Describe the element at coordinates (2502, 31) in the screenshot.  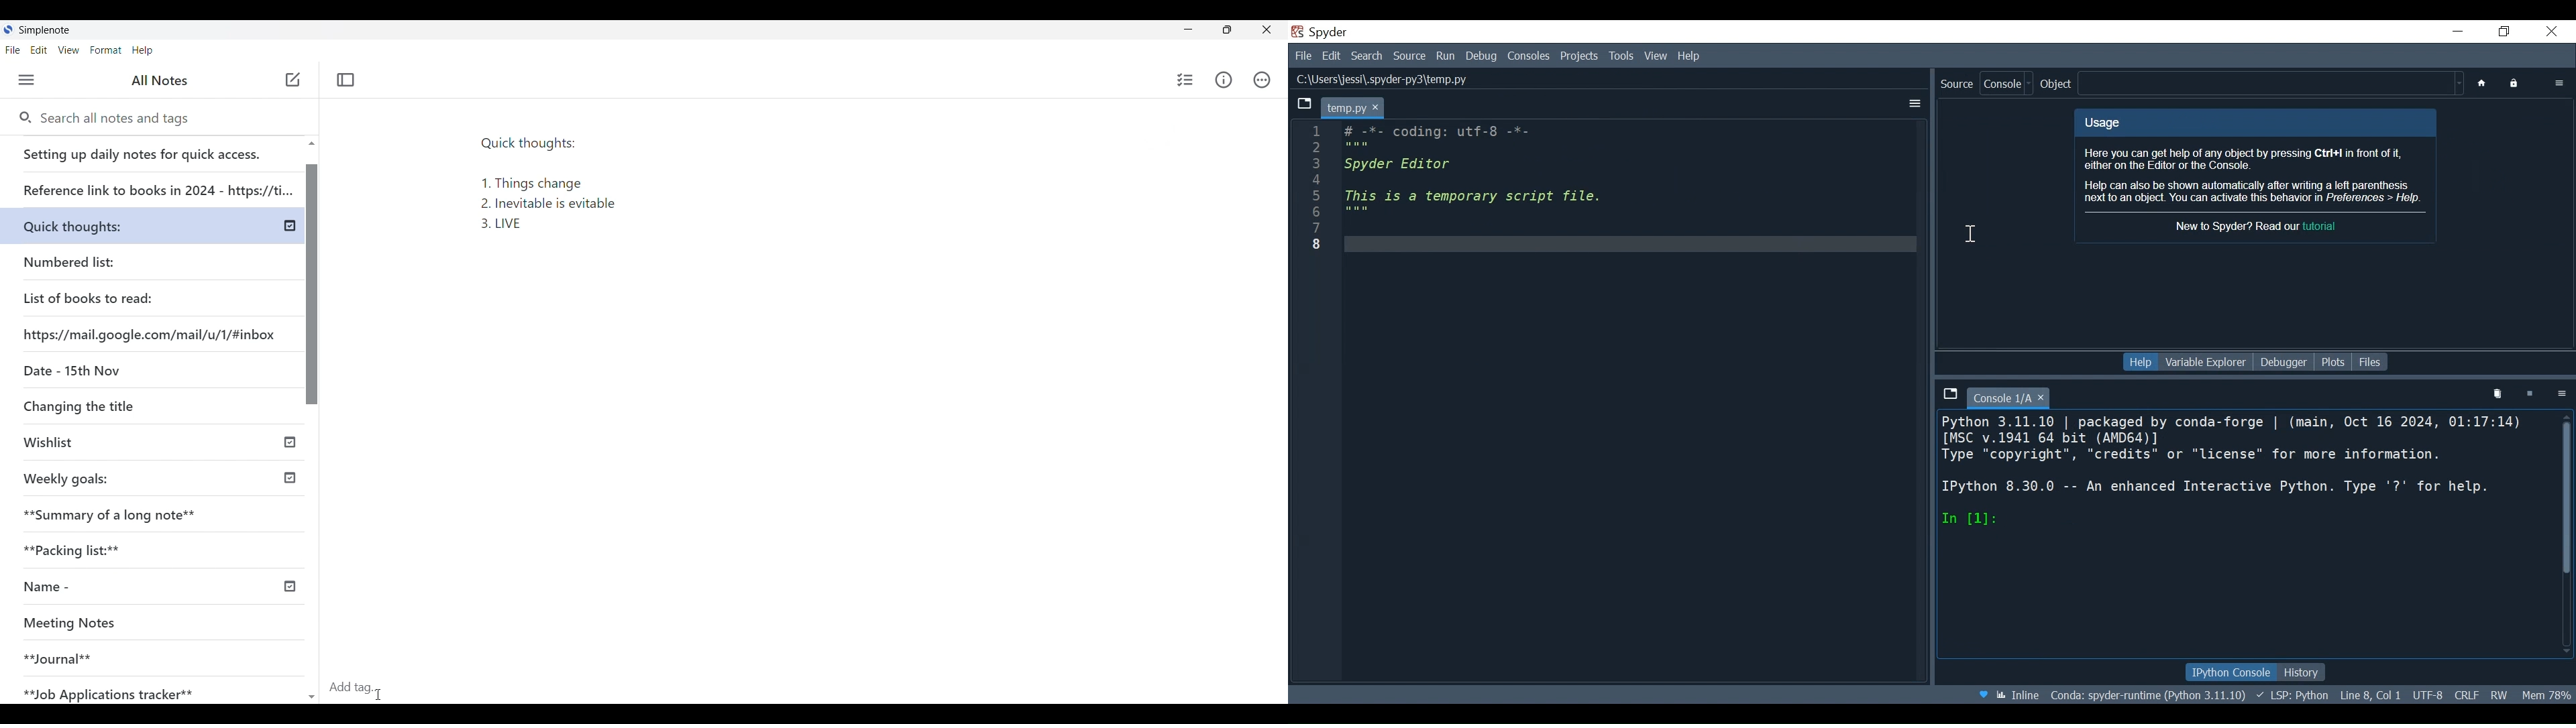
I see `Restore` at that location.